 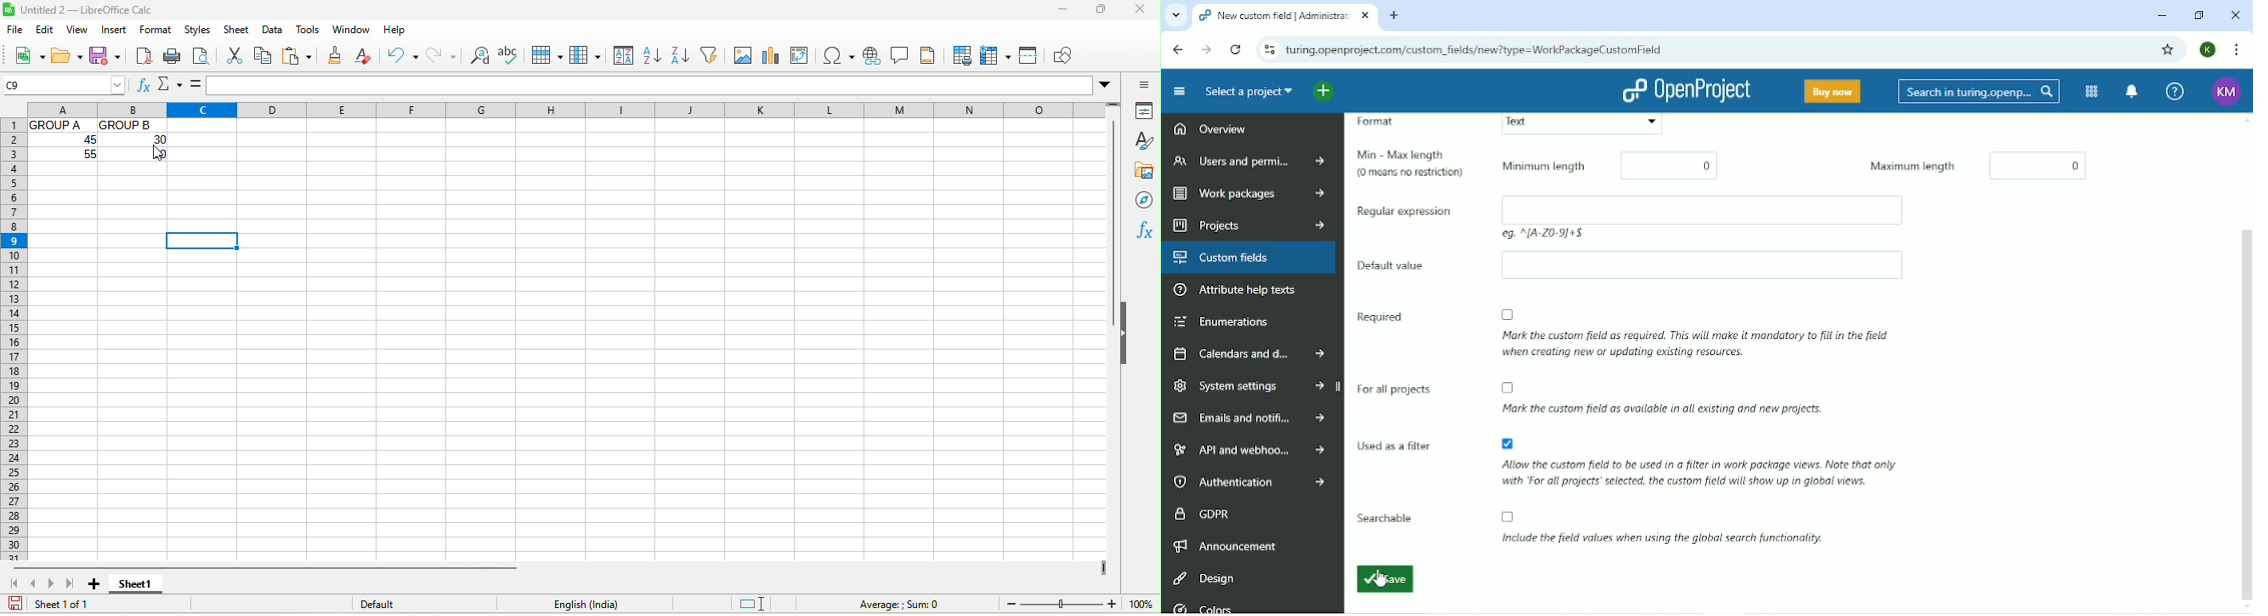 What do you see at coordinates (655, 56) in the screenshot?
I see `sort ascending` at bounding box center [655, 56].